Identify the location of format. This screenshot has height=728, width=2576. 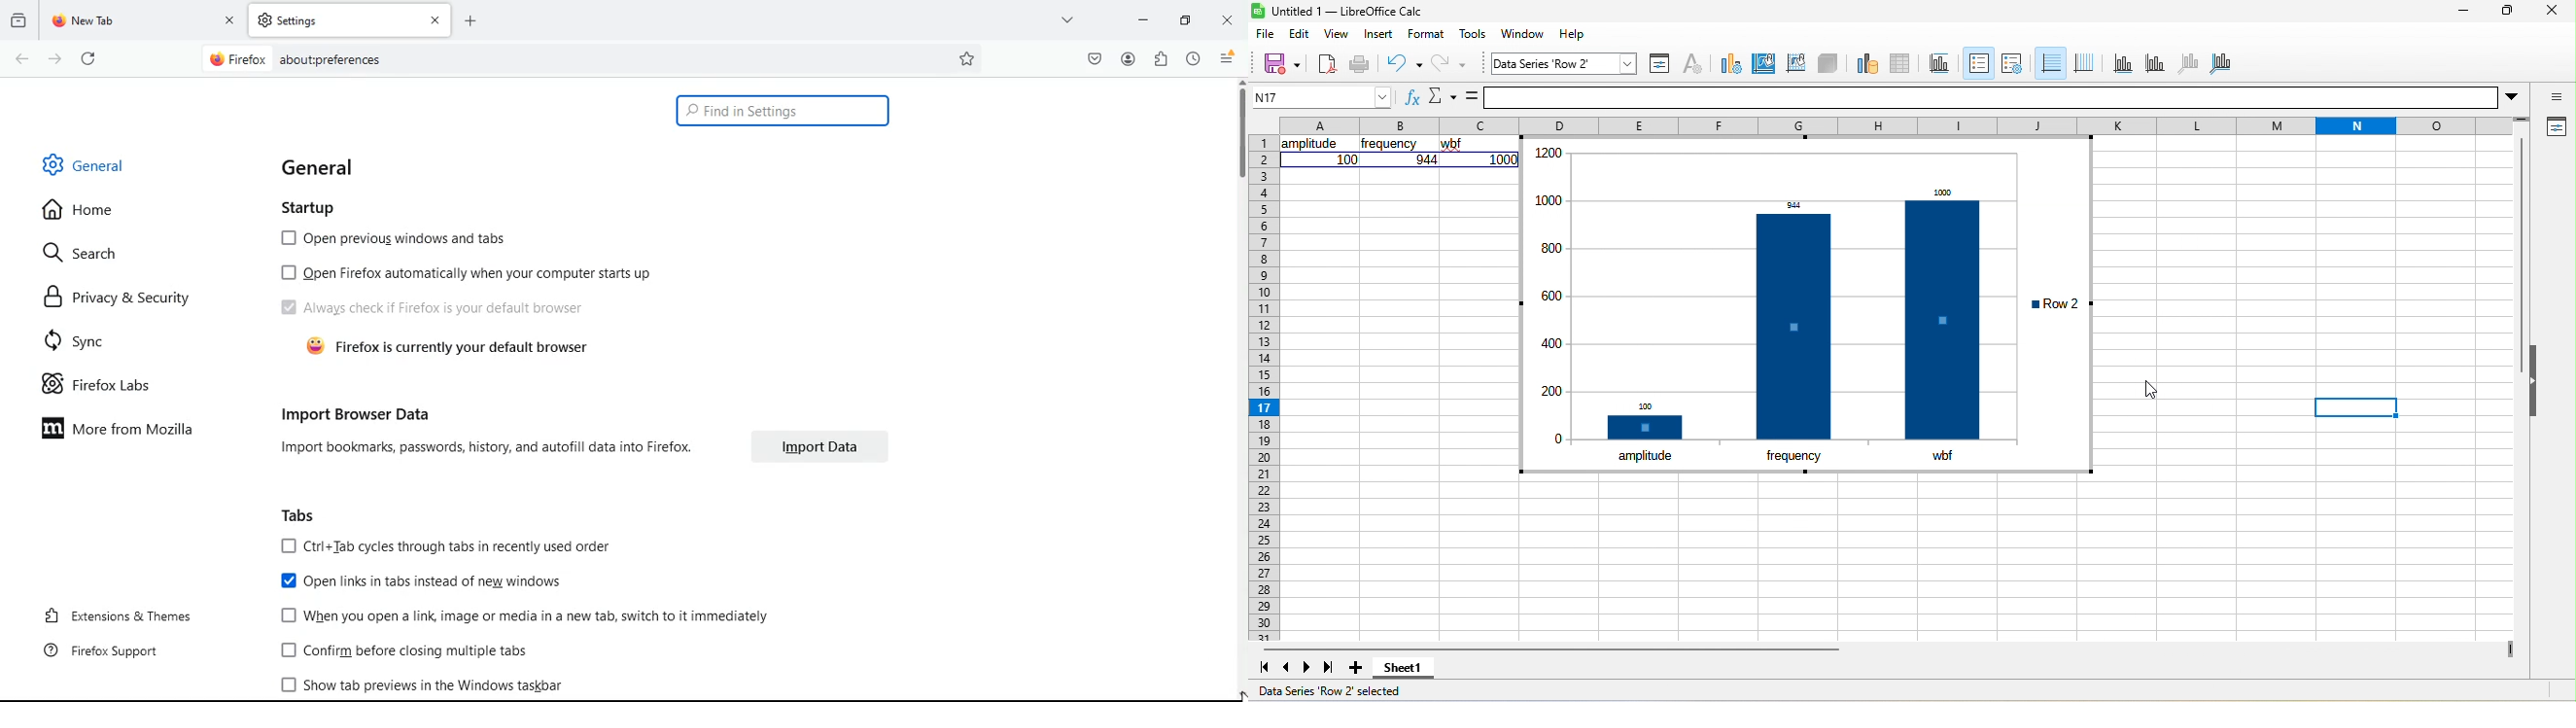
(1426, 34).